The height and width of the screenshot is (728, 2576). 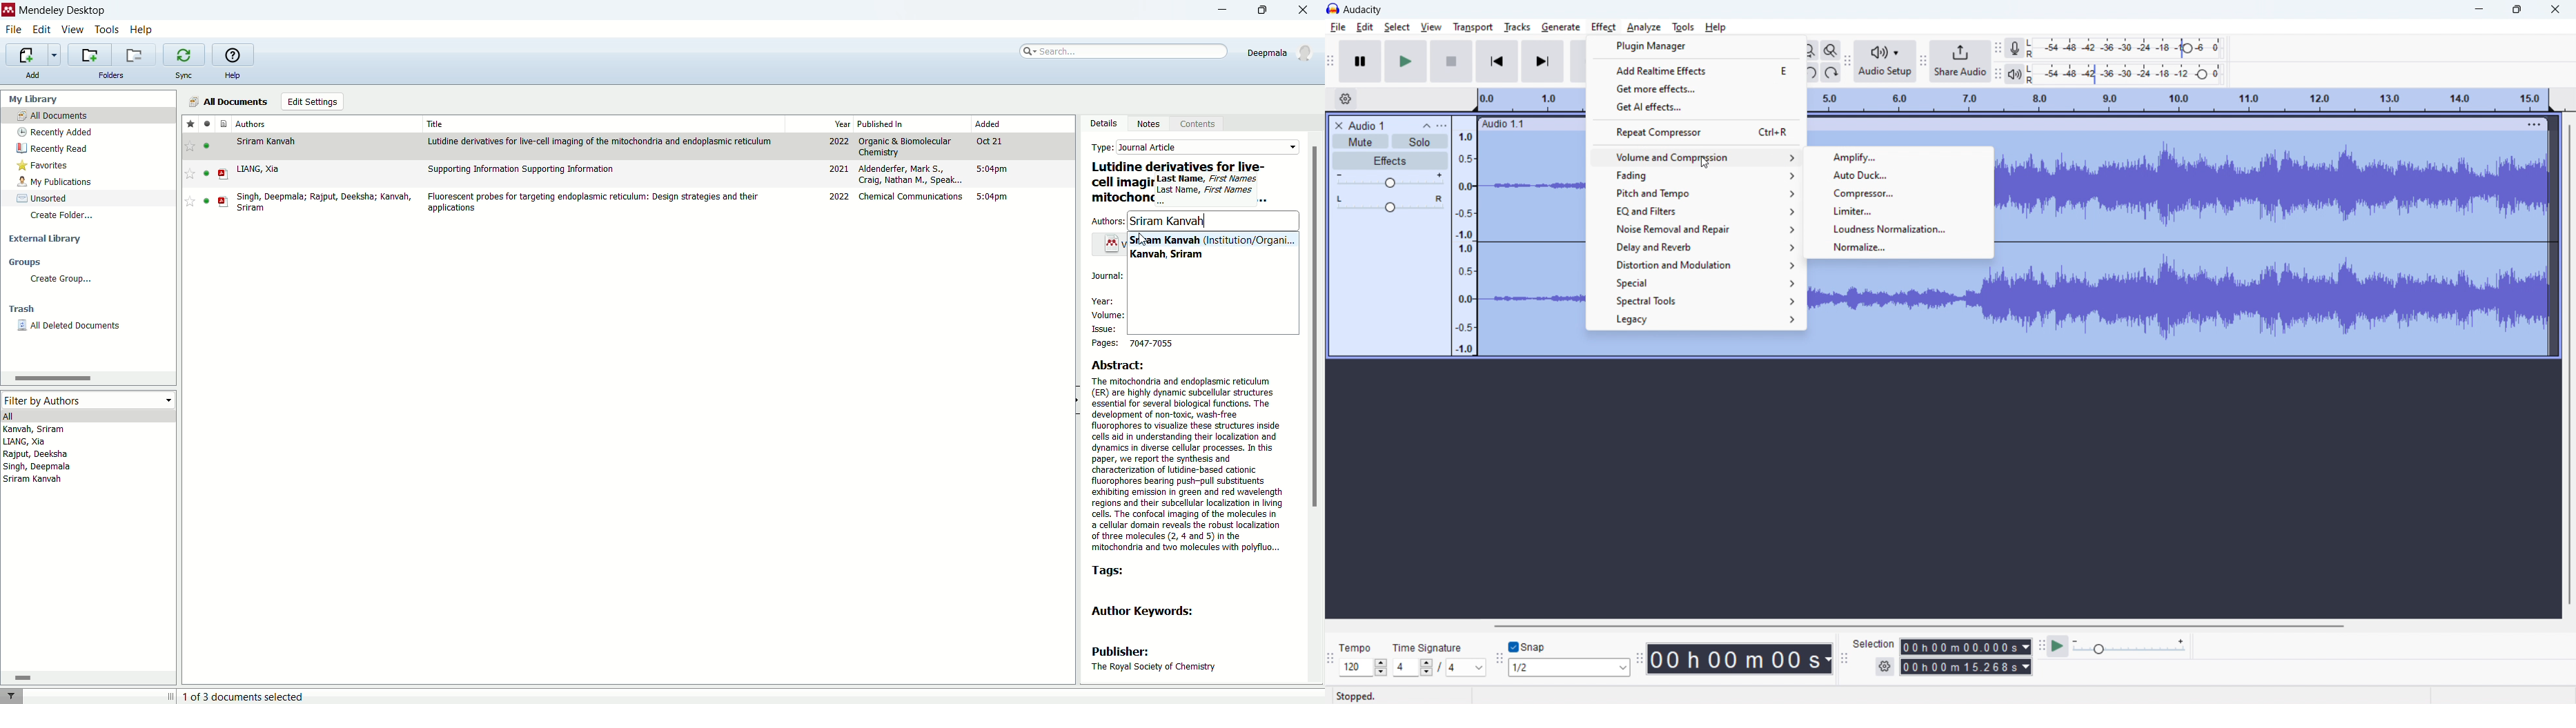 I want to click on fading, so click(x=1694, y=175).